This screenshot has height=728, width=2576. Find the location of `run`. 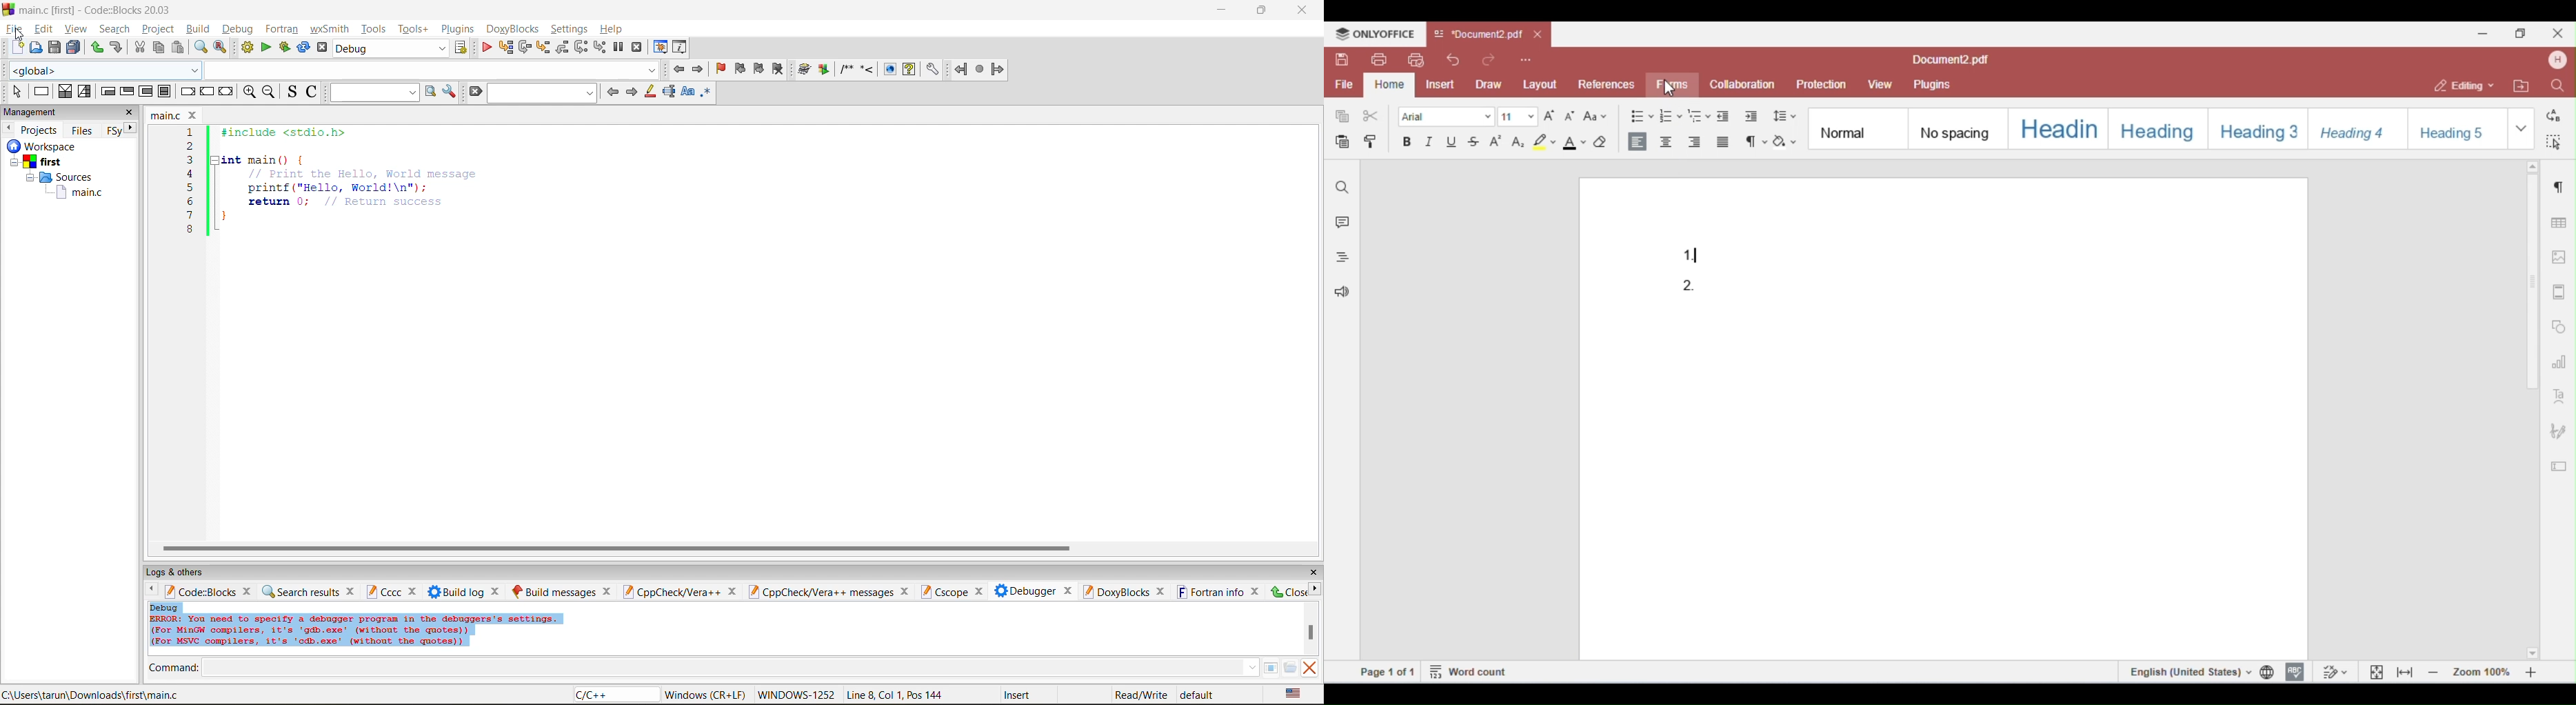

run is located at coordinates (266, 48).